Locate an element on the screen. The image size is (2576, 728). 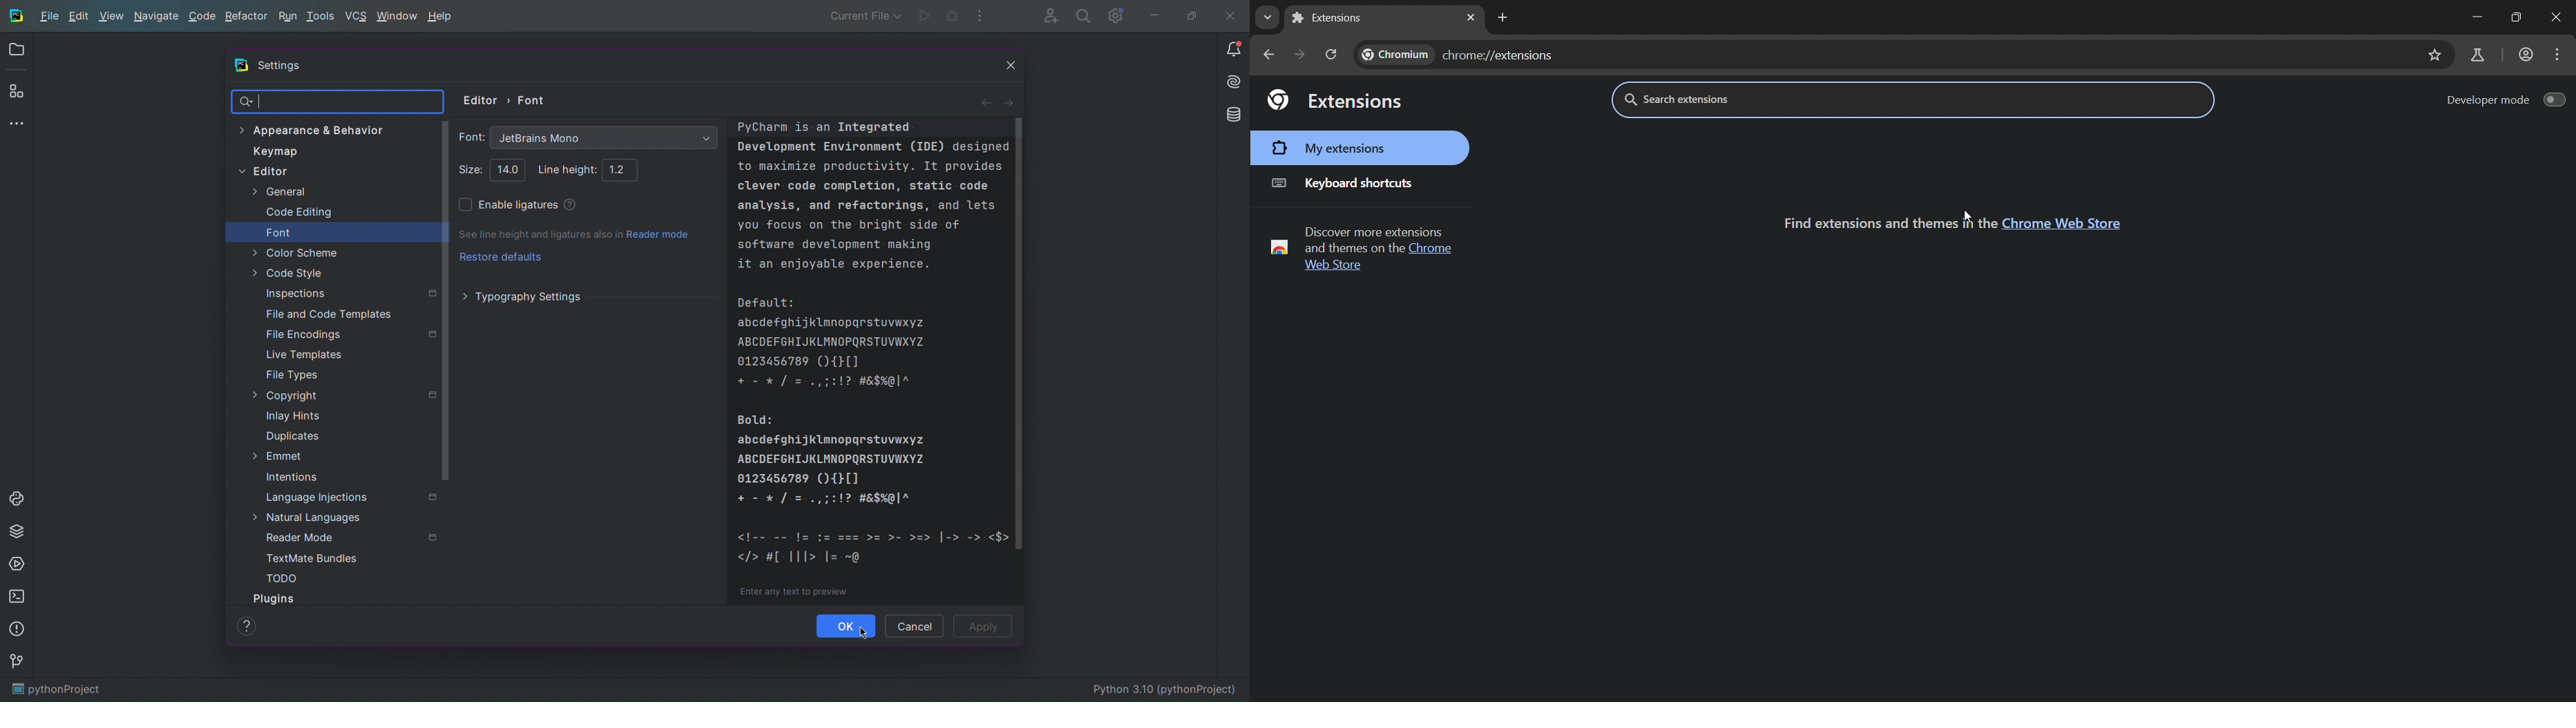
TextMate Bundles is located at coordinates (313, 559).